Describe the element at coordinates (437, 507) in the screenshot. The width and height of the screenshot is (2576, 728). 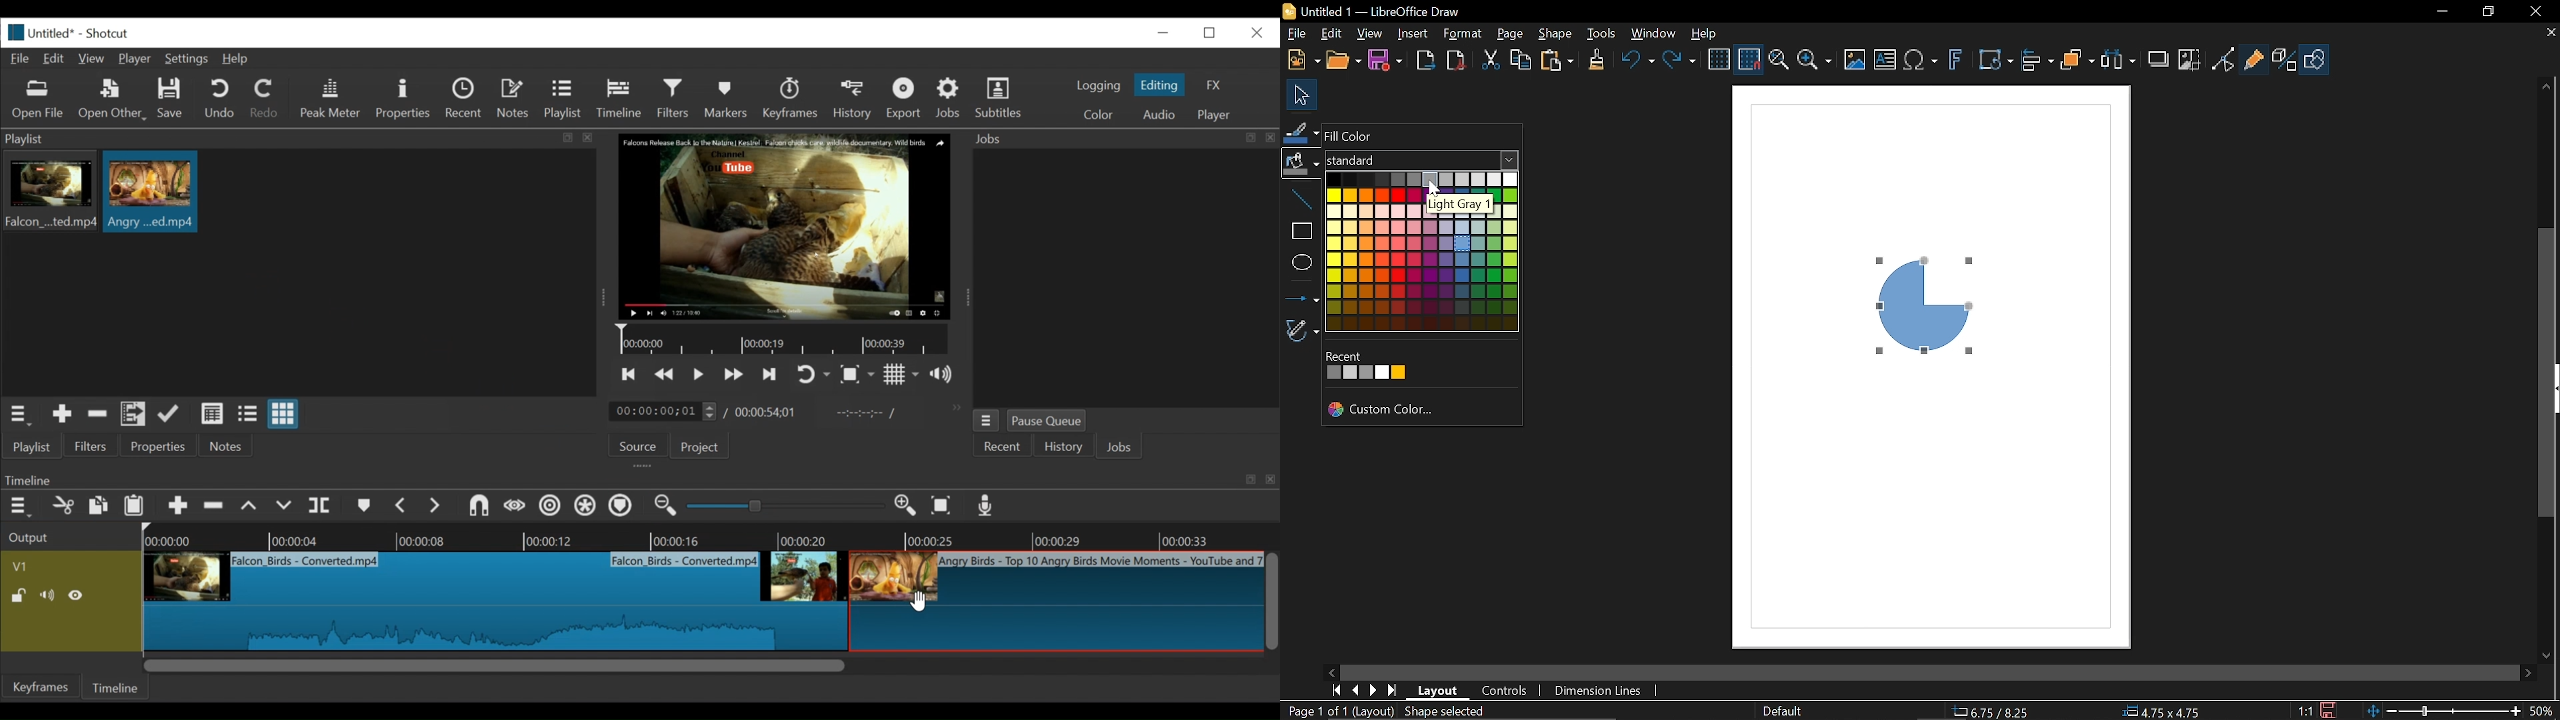
I see `next marker` at that location.